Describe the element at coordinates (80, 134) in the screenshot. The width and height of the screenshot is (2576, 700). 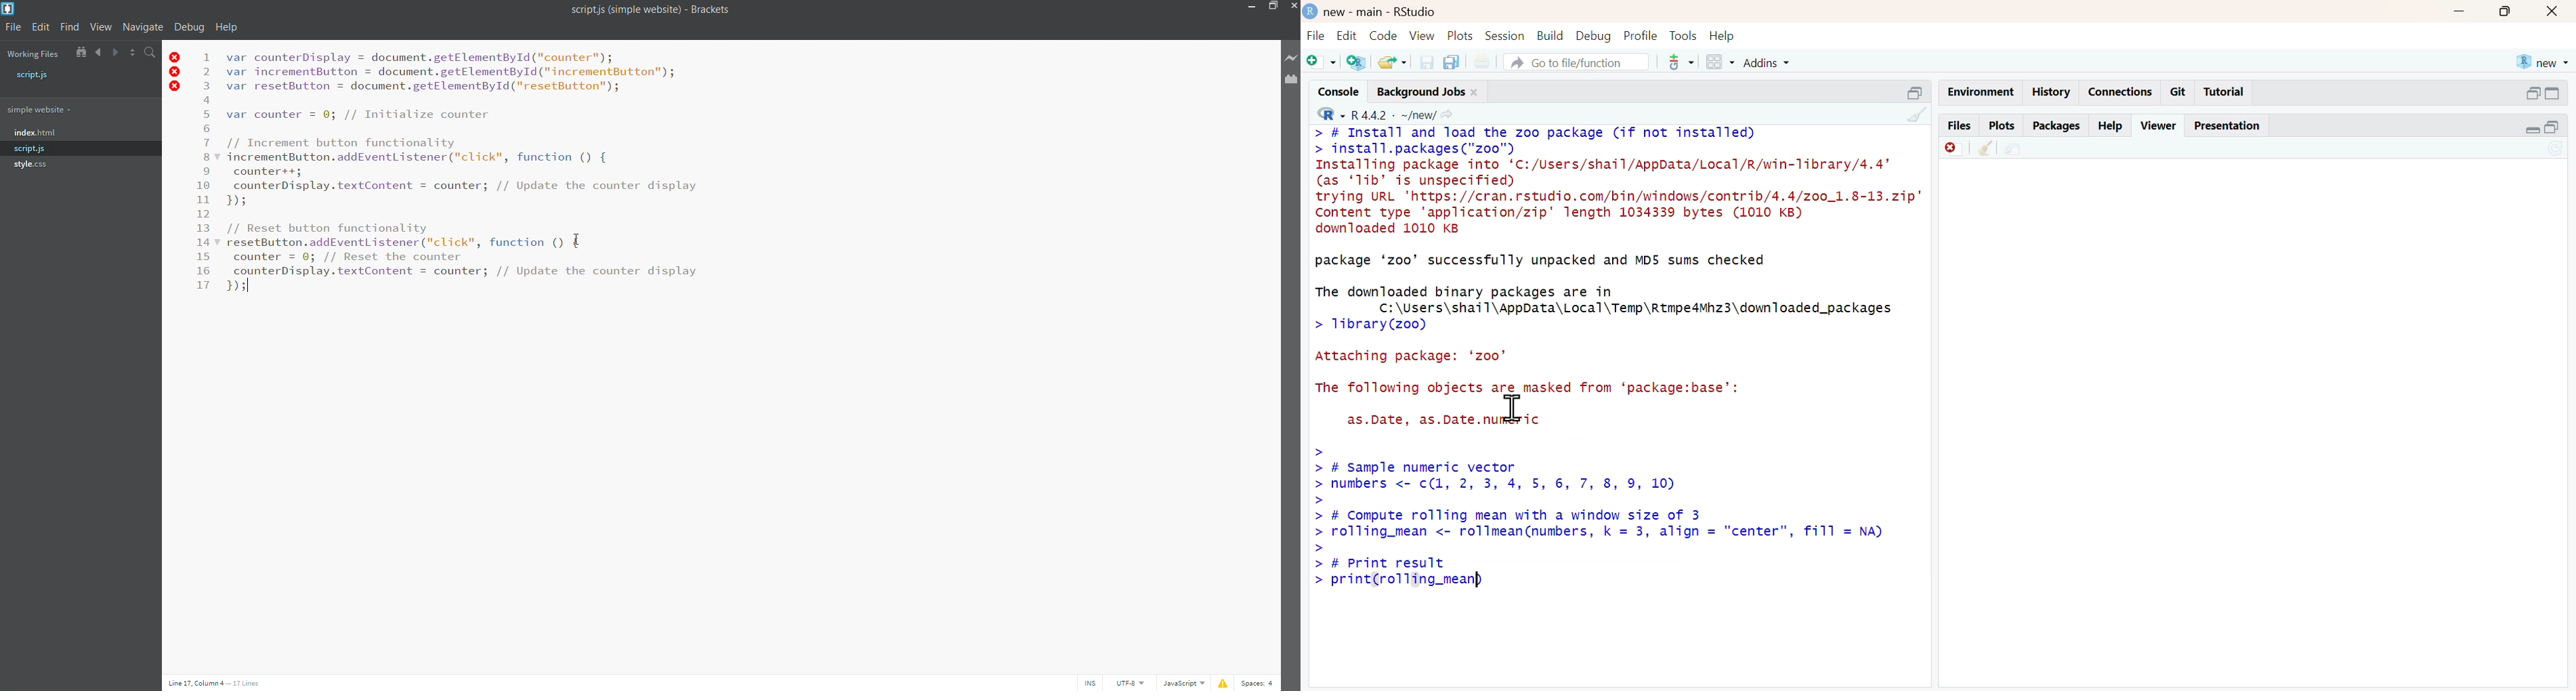
I see `index.html` at that location.